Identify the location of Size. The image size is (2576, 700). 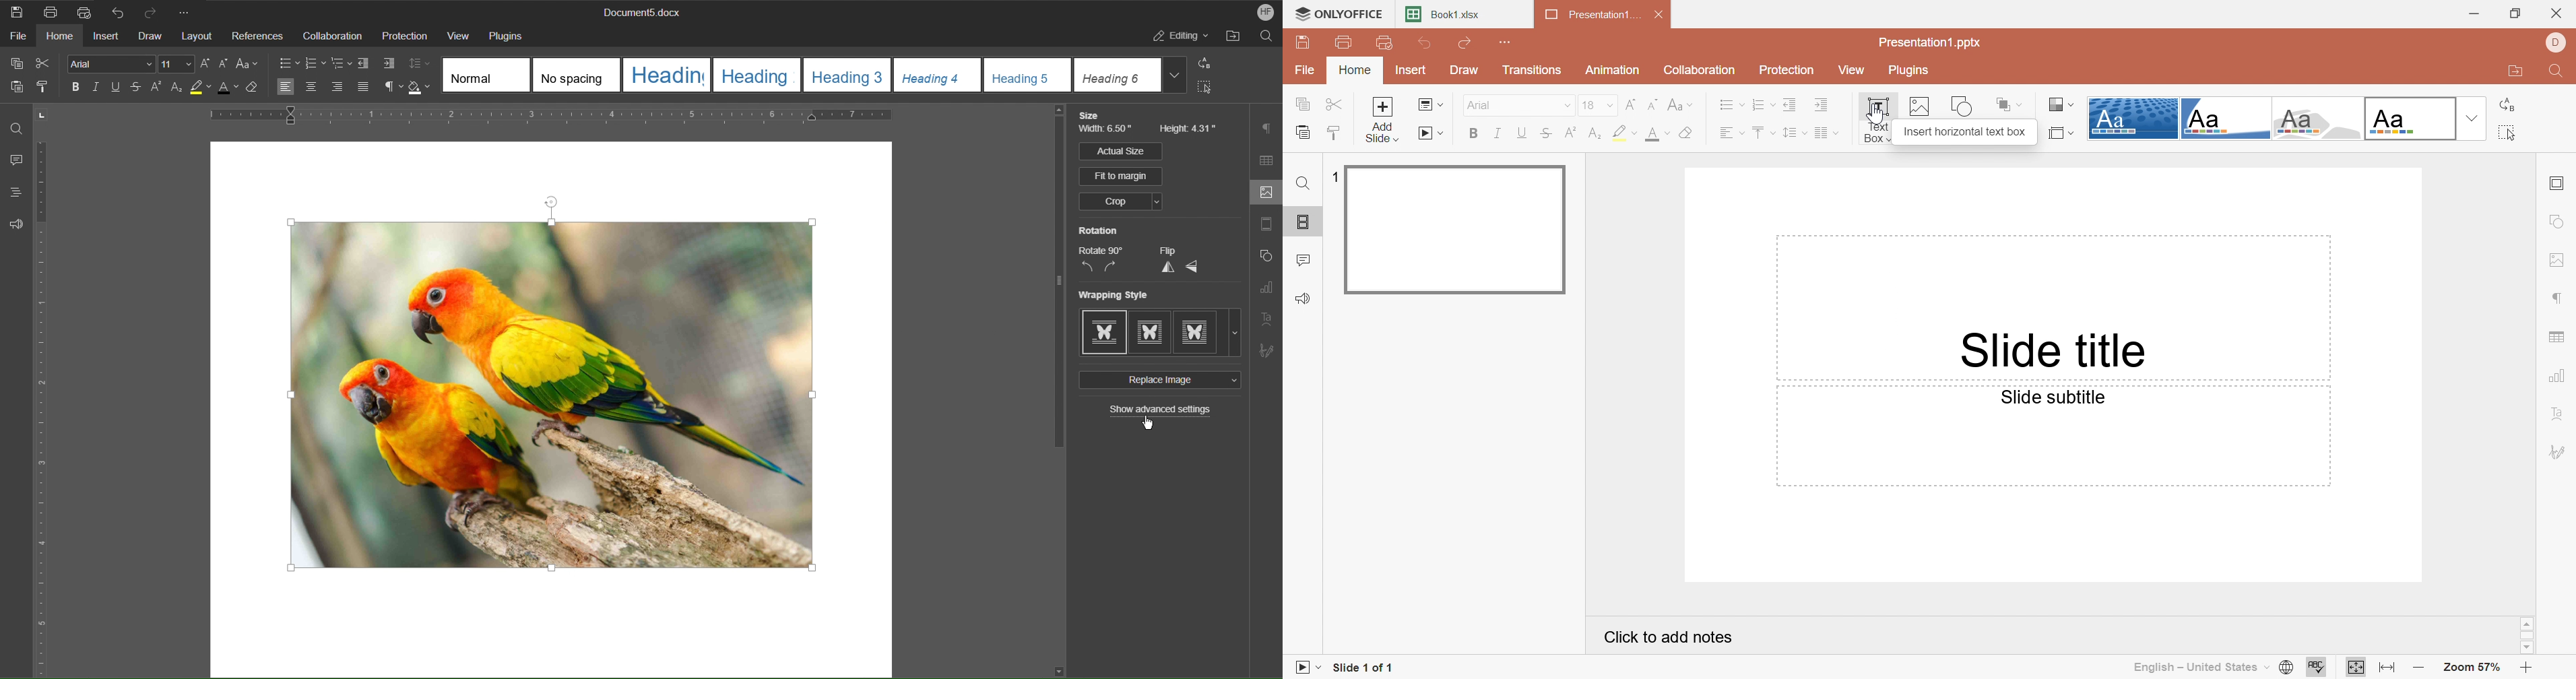
(1093, 116).